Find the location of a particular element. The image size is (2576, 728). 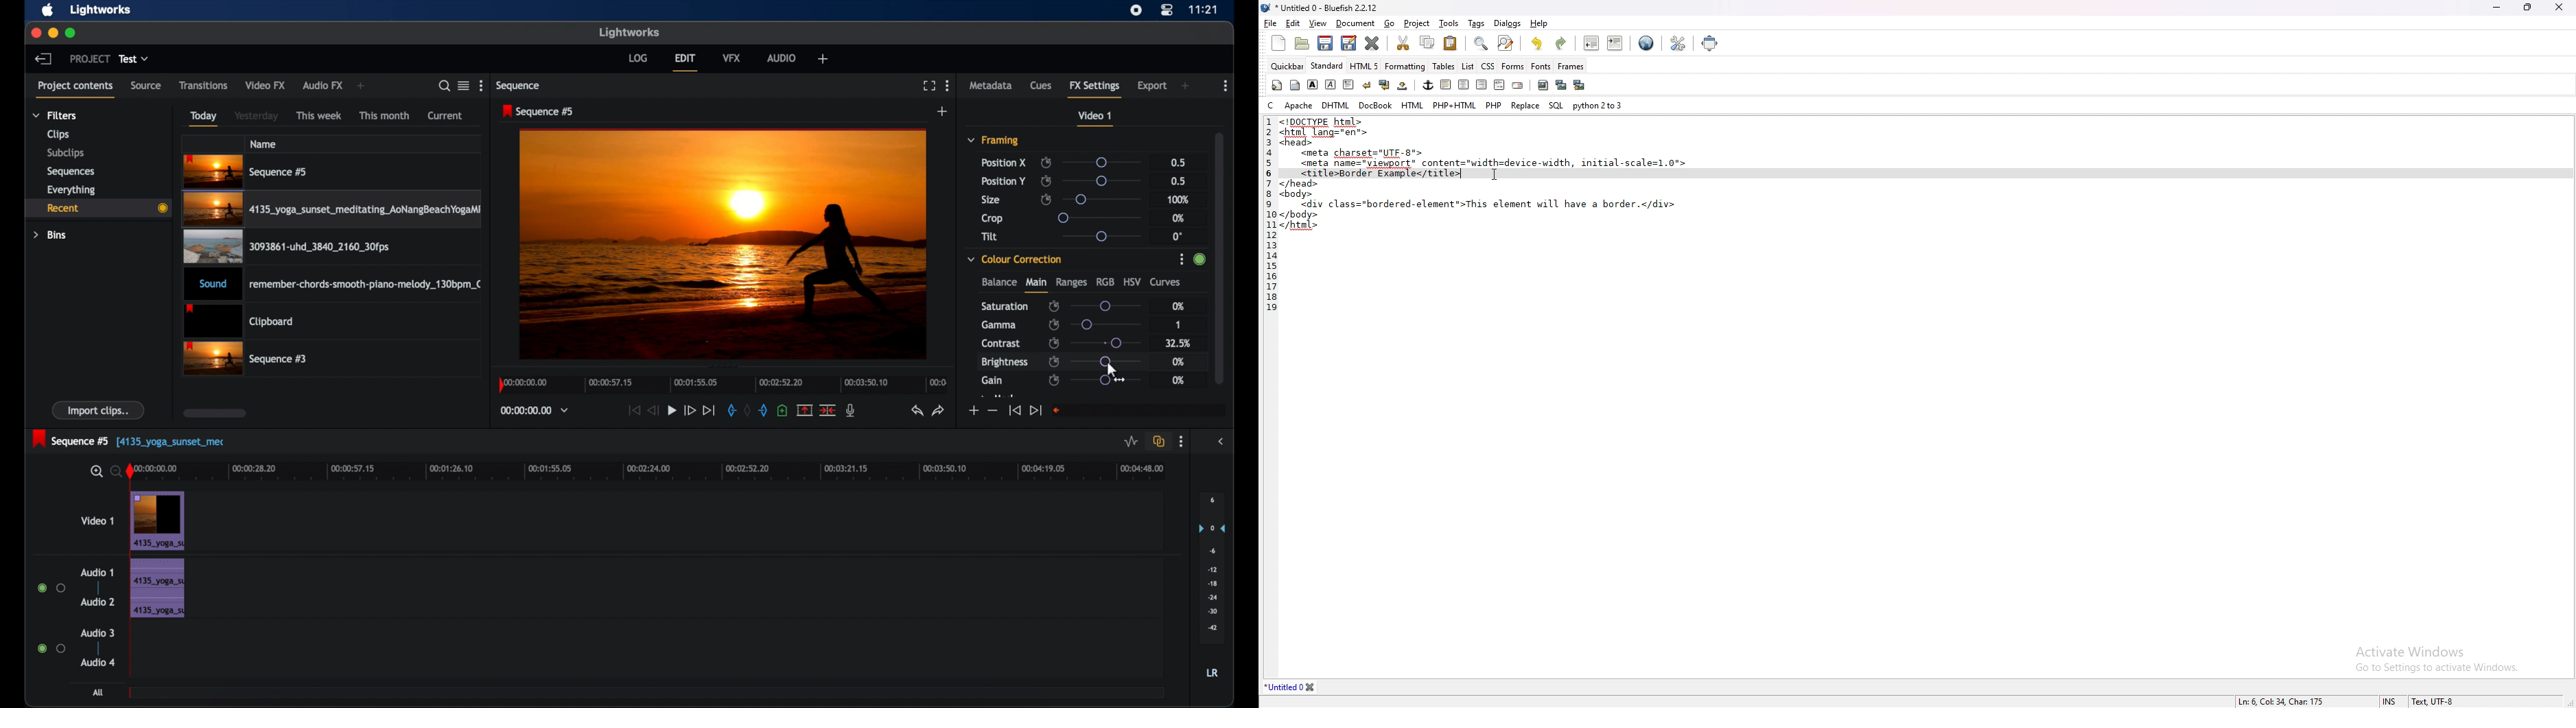

Ln: 6, Col: 34, Char: 175 is located at coordinates (2282, 700).